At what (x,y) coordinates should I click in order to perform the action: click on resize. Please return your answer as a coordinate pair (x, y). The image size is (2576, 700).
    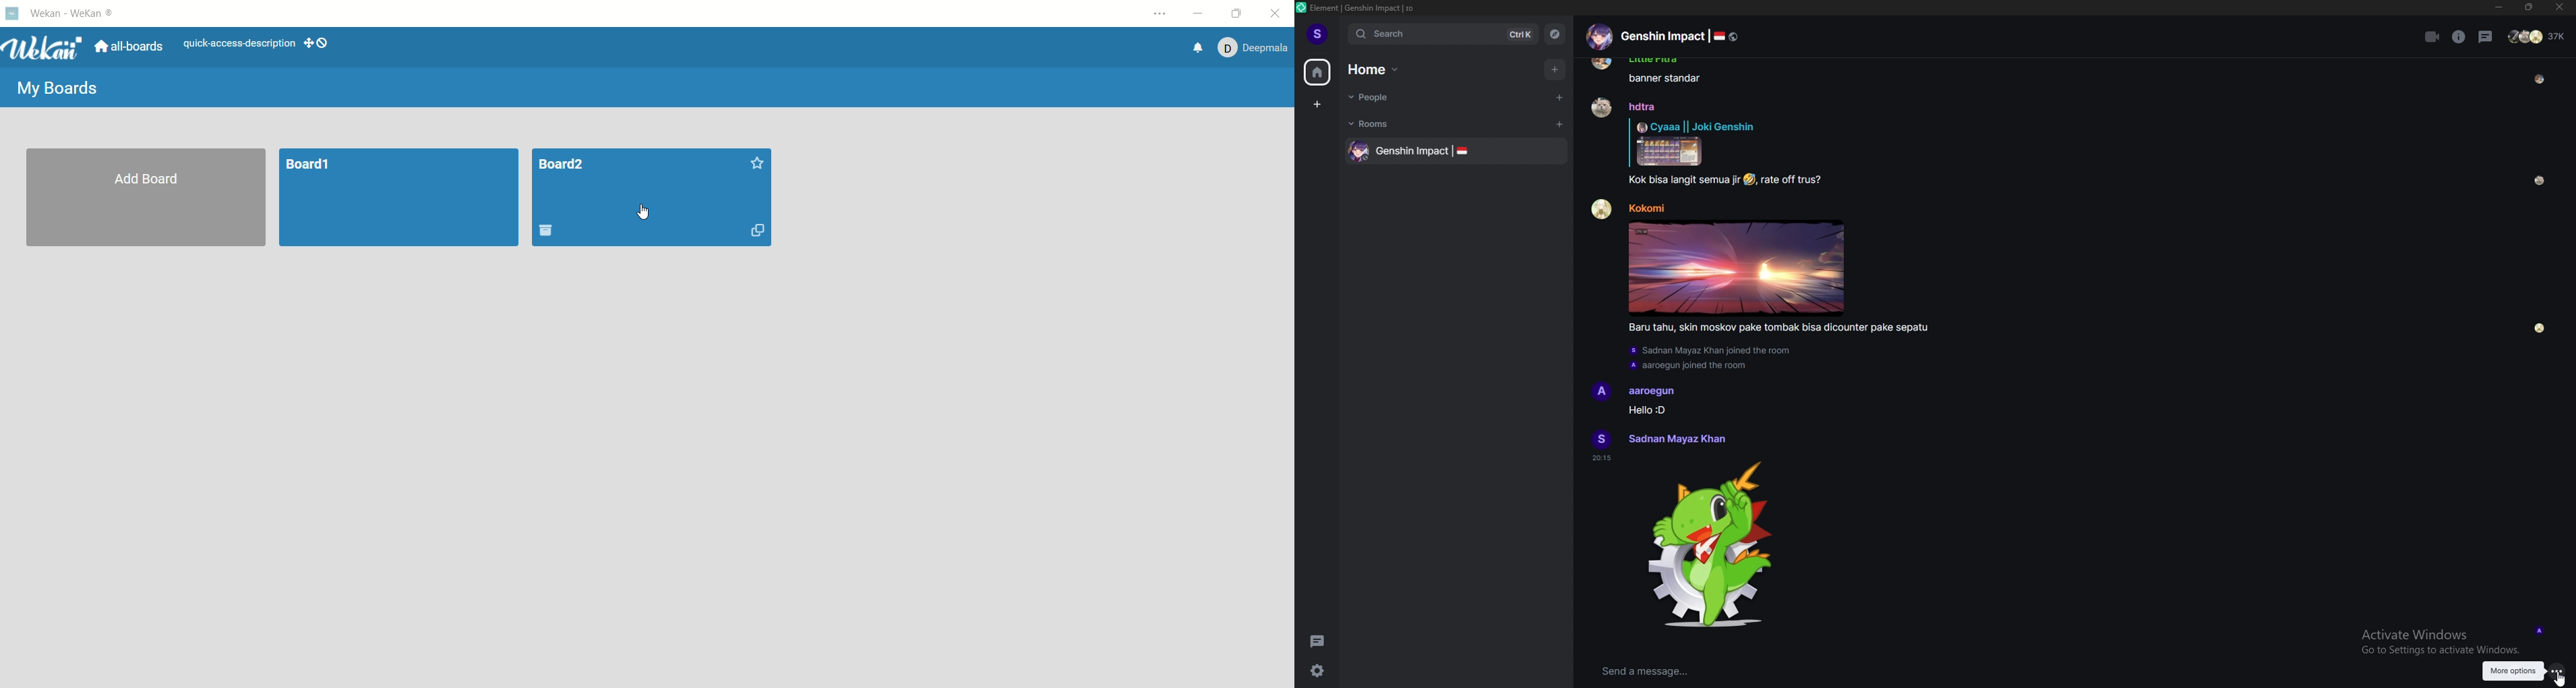
    Looking at the image, I should click on (2529, 7).